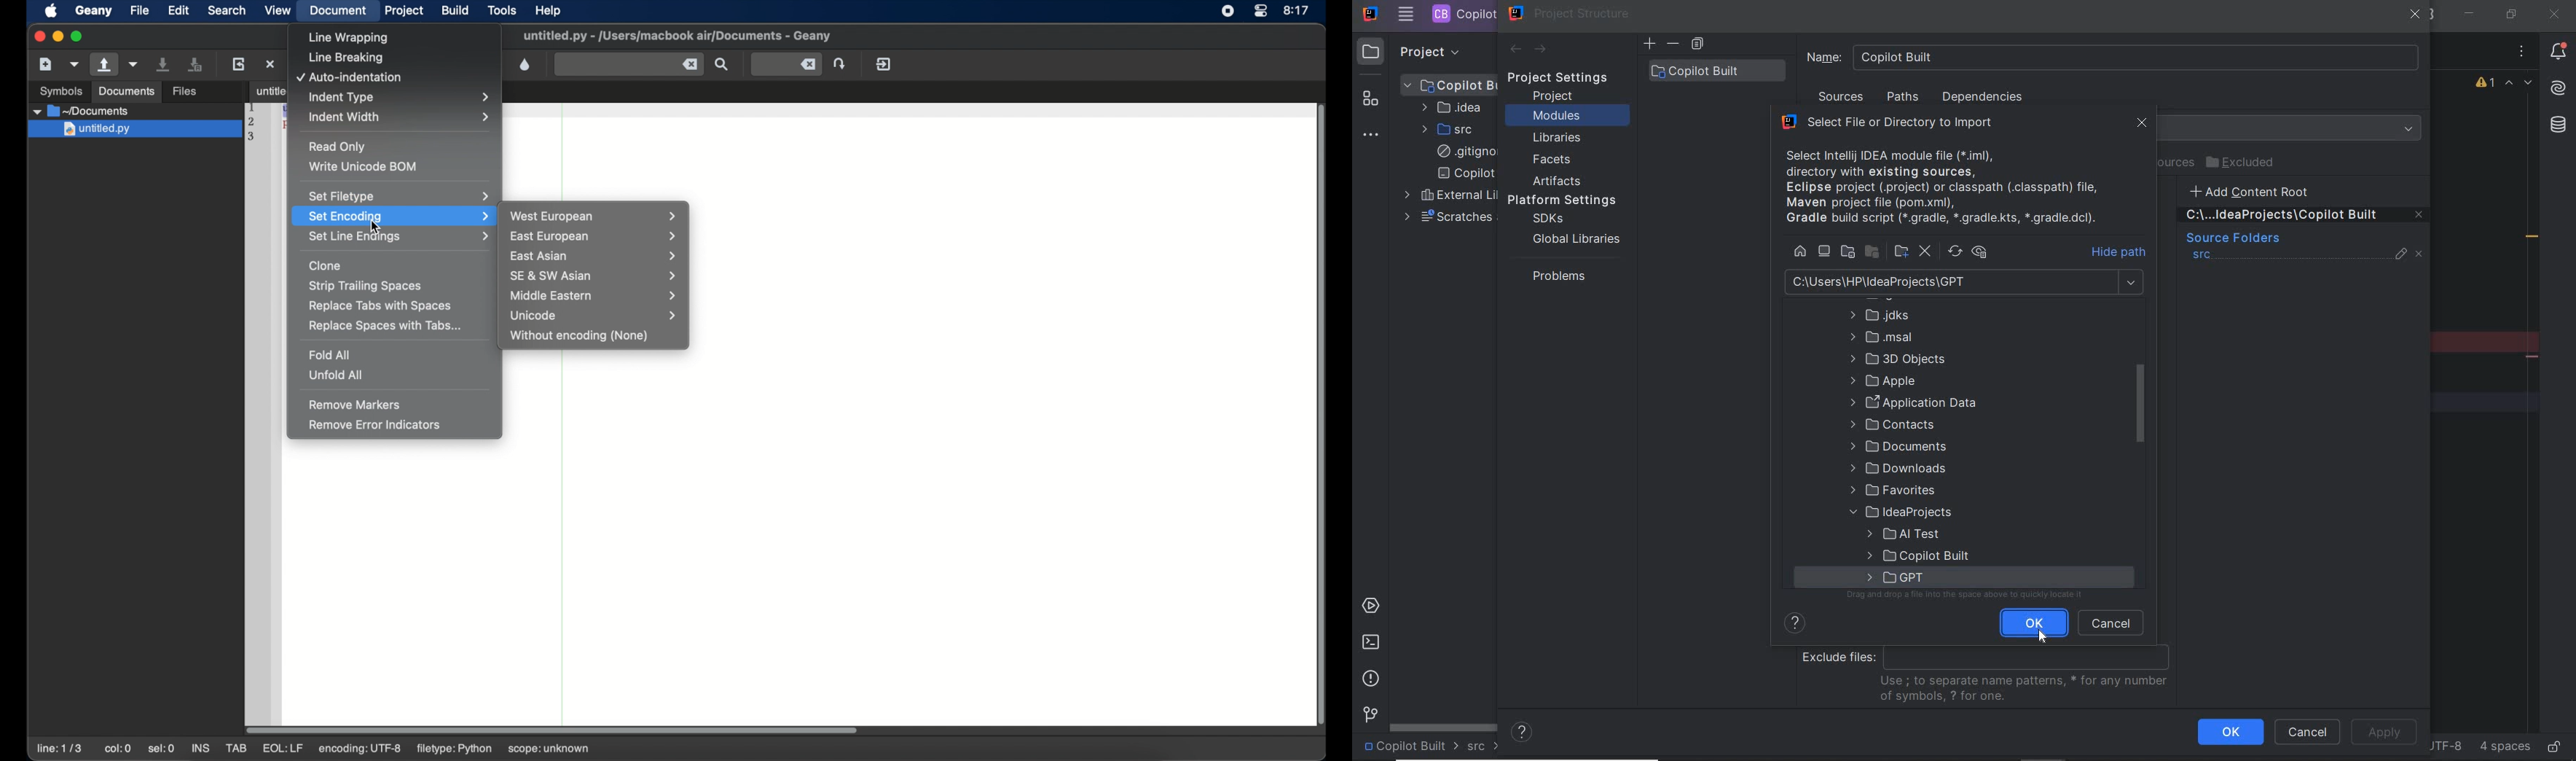  Describe the element at coordinates (338, 147) in the screenshot. I see `read only` at that location.